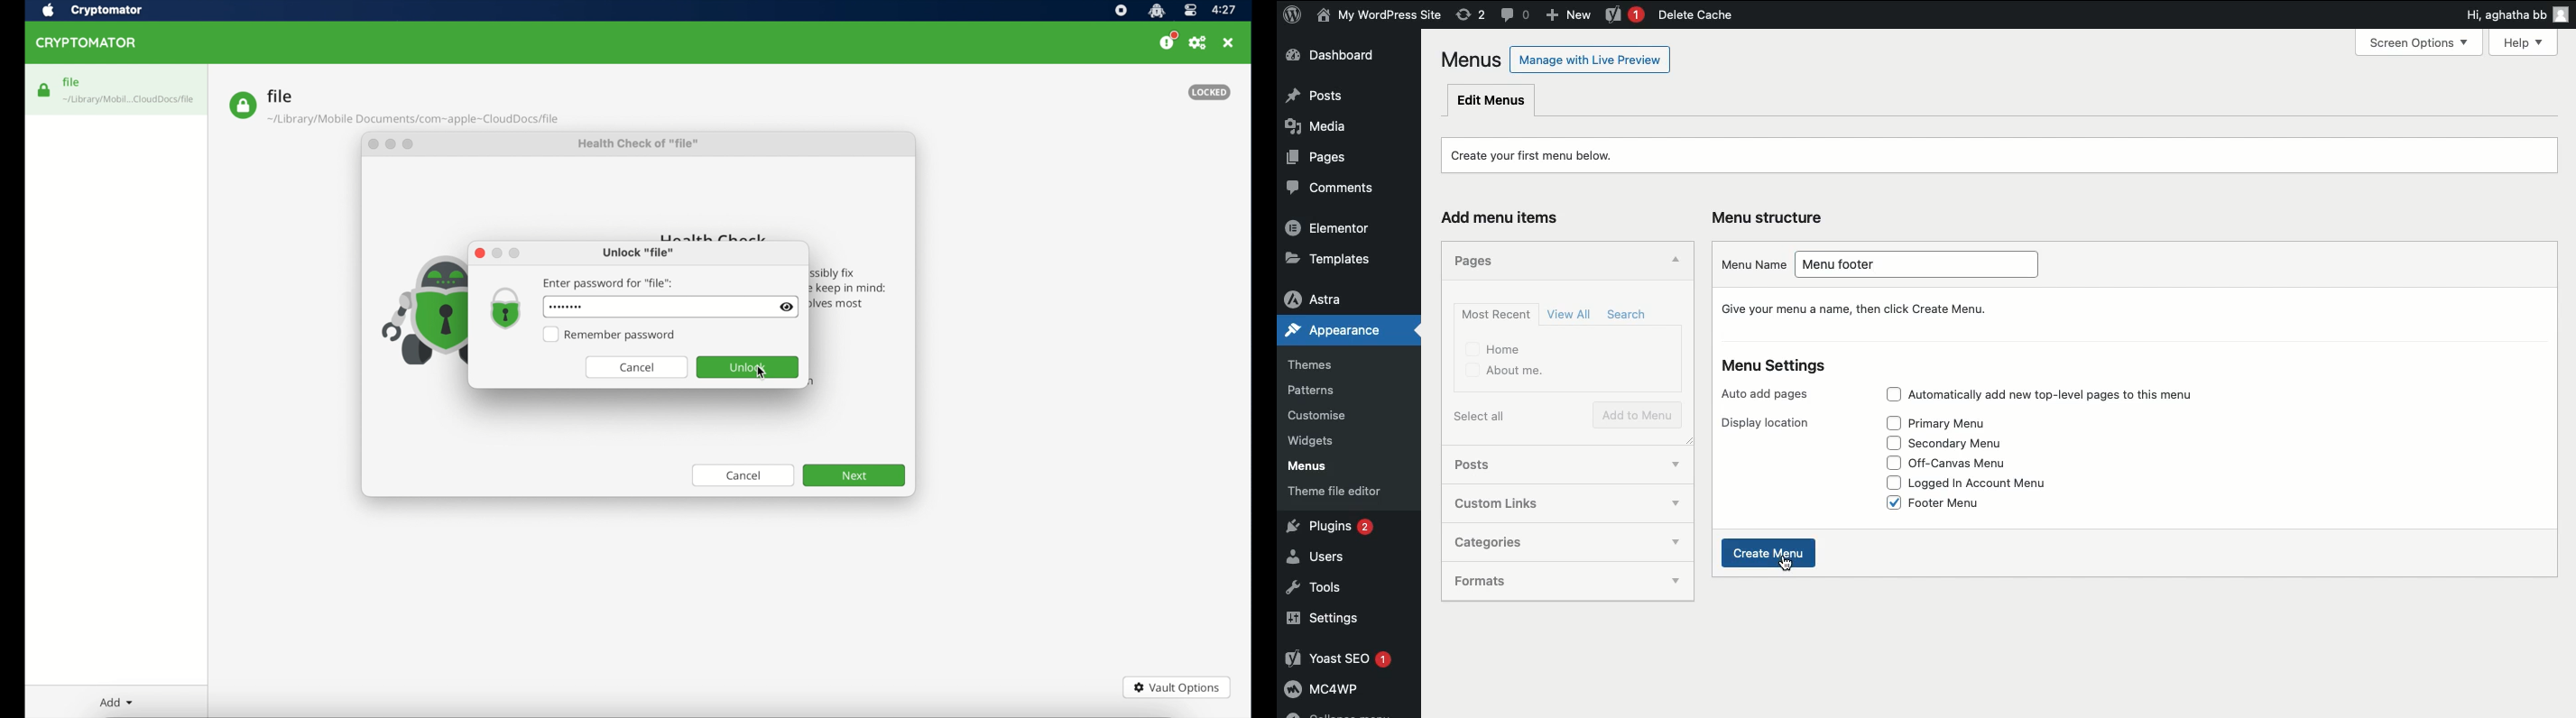  What do you see at coordinates (1676, 503) in the screenshot?
I see `show` at bounding box center [1676, 503].